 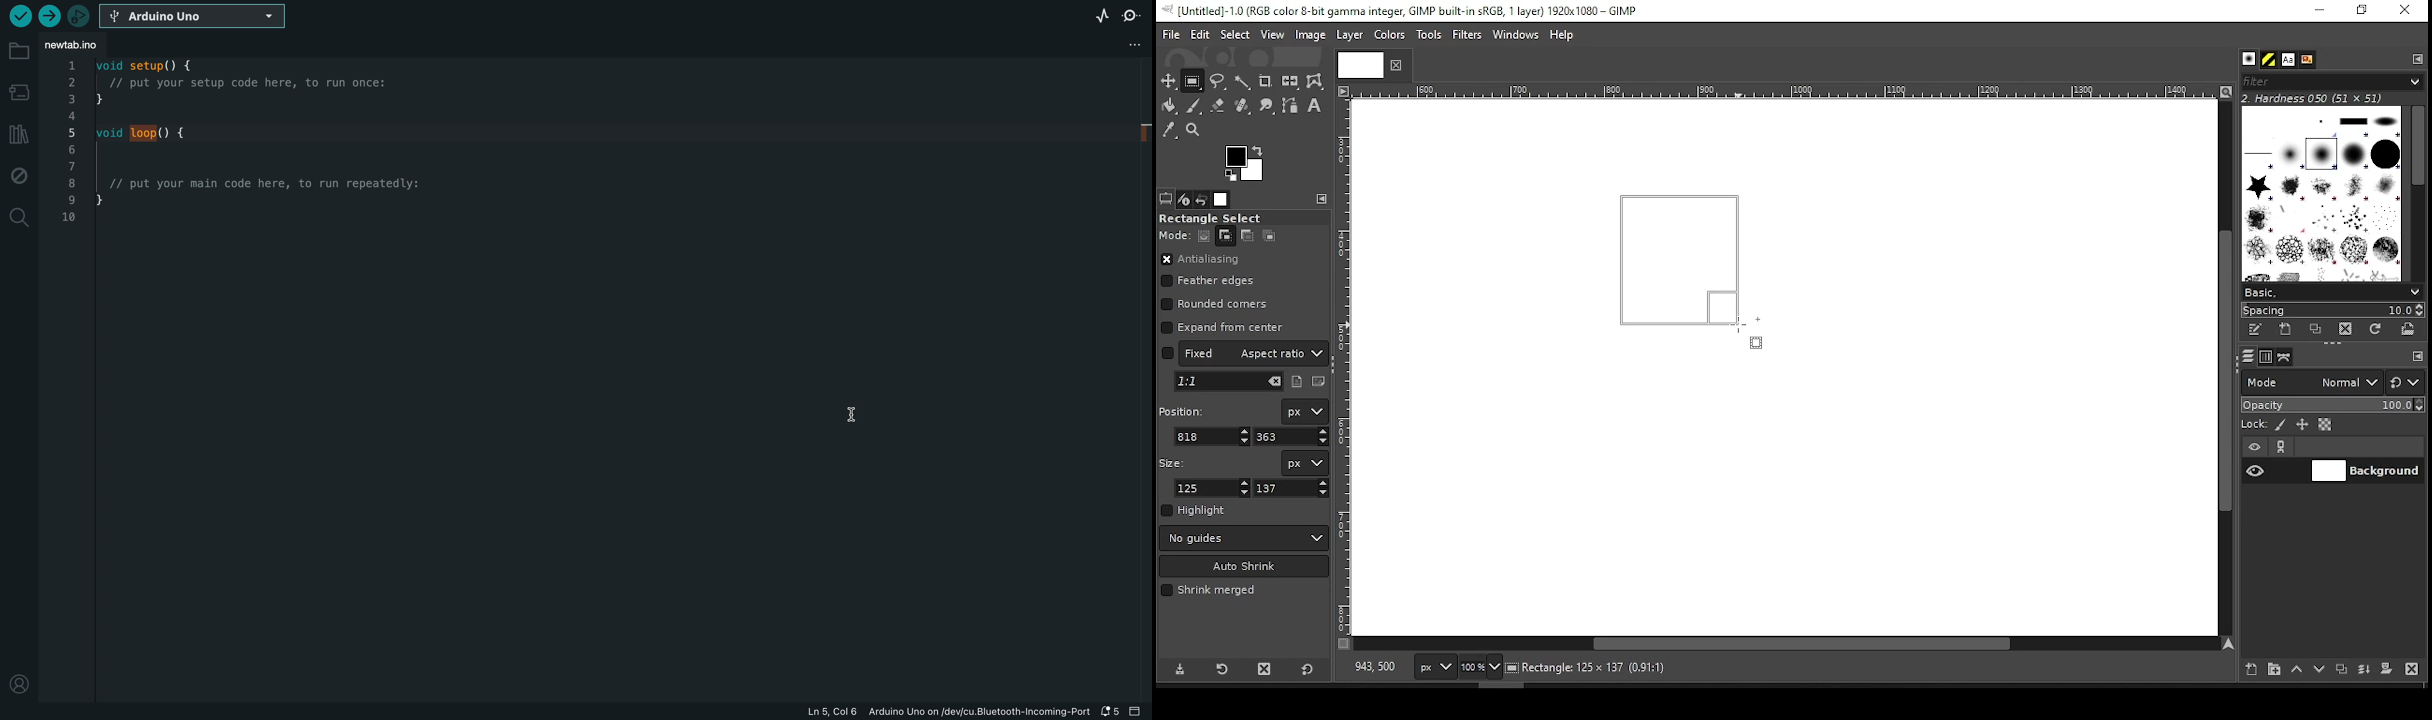 What do you see at coordinates (2332, 310) in the screenshot?
I see `spacing` at bounding box center [2332, 310].